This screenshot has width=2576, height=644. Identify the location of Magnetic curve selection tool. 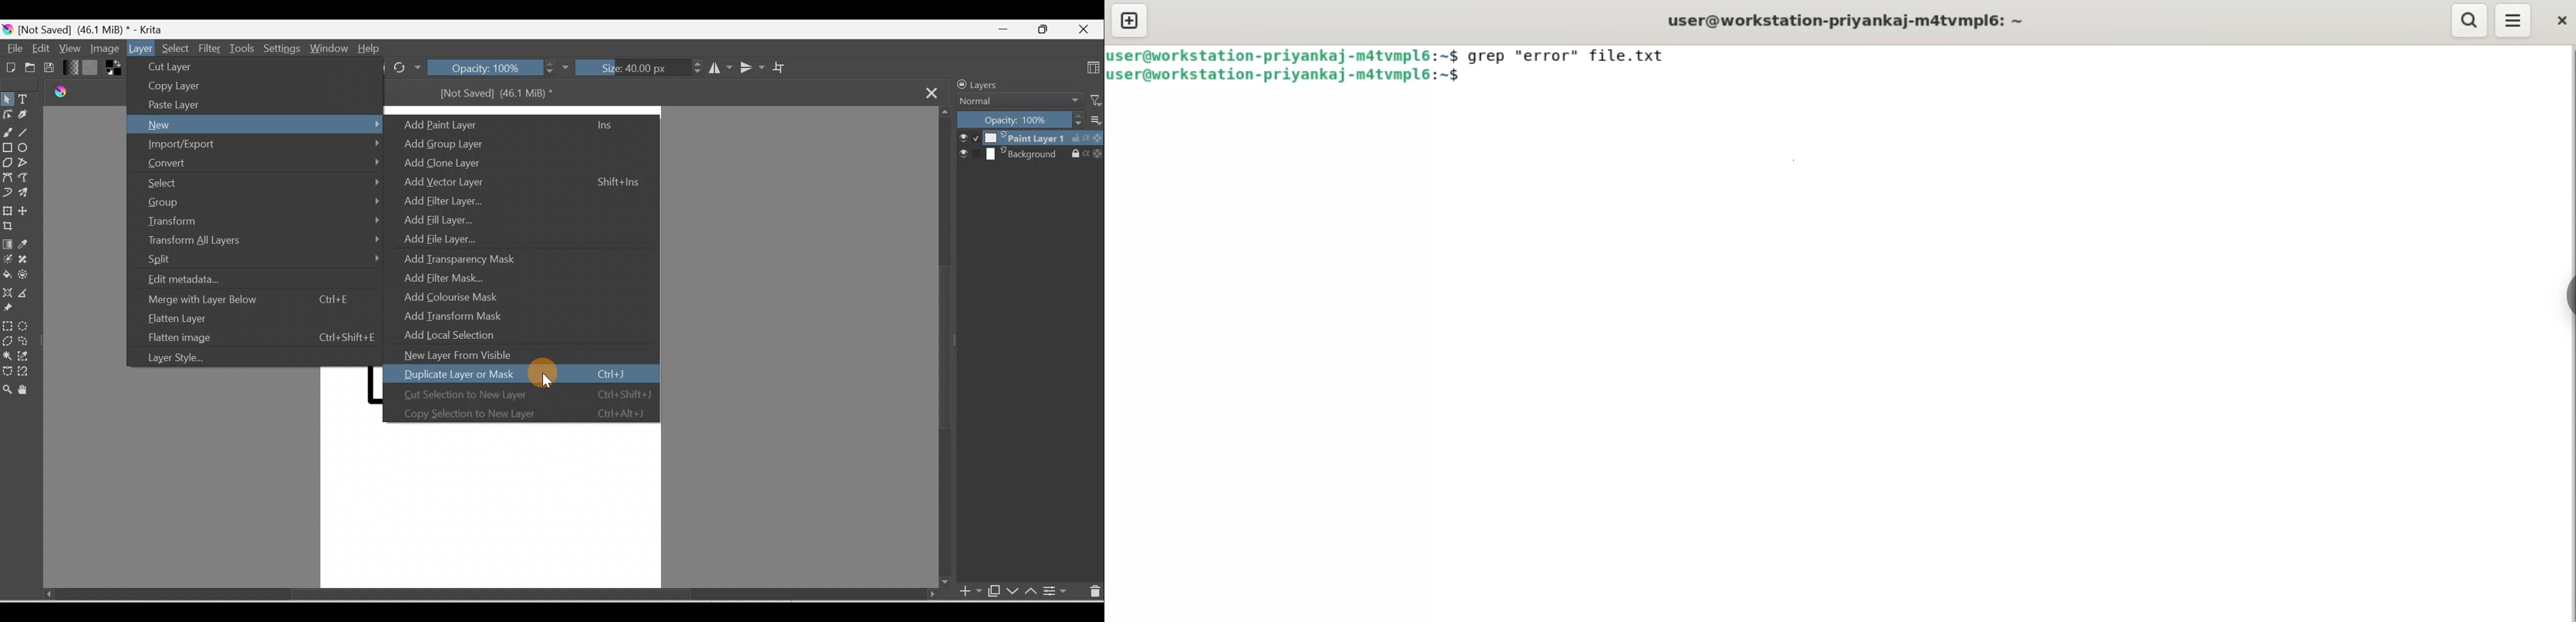
(24, 371).